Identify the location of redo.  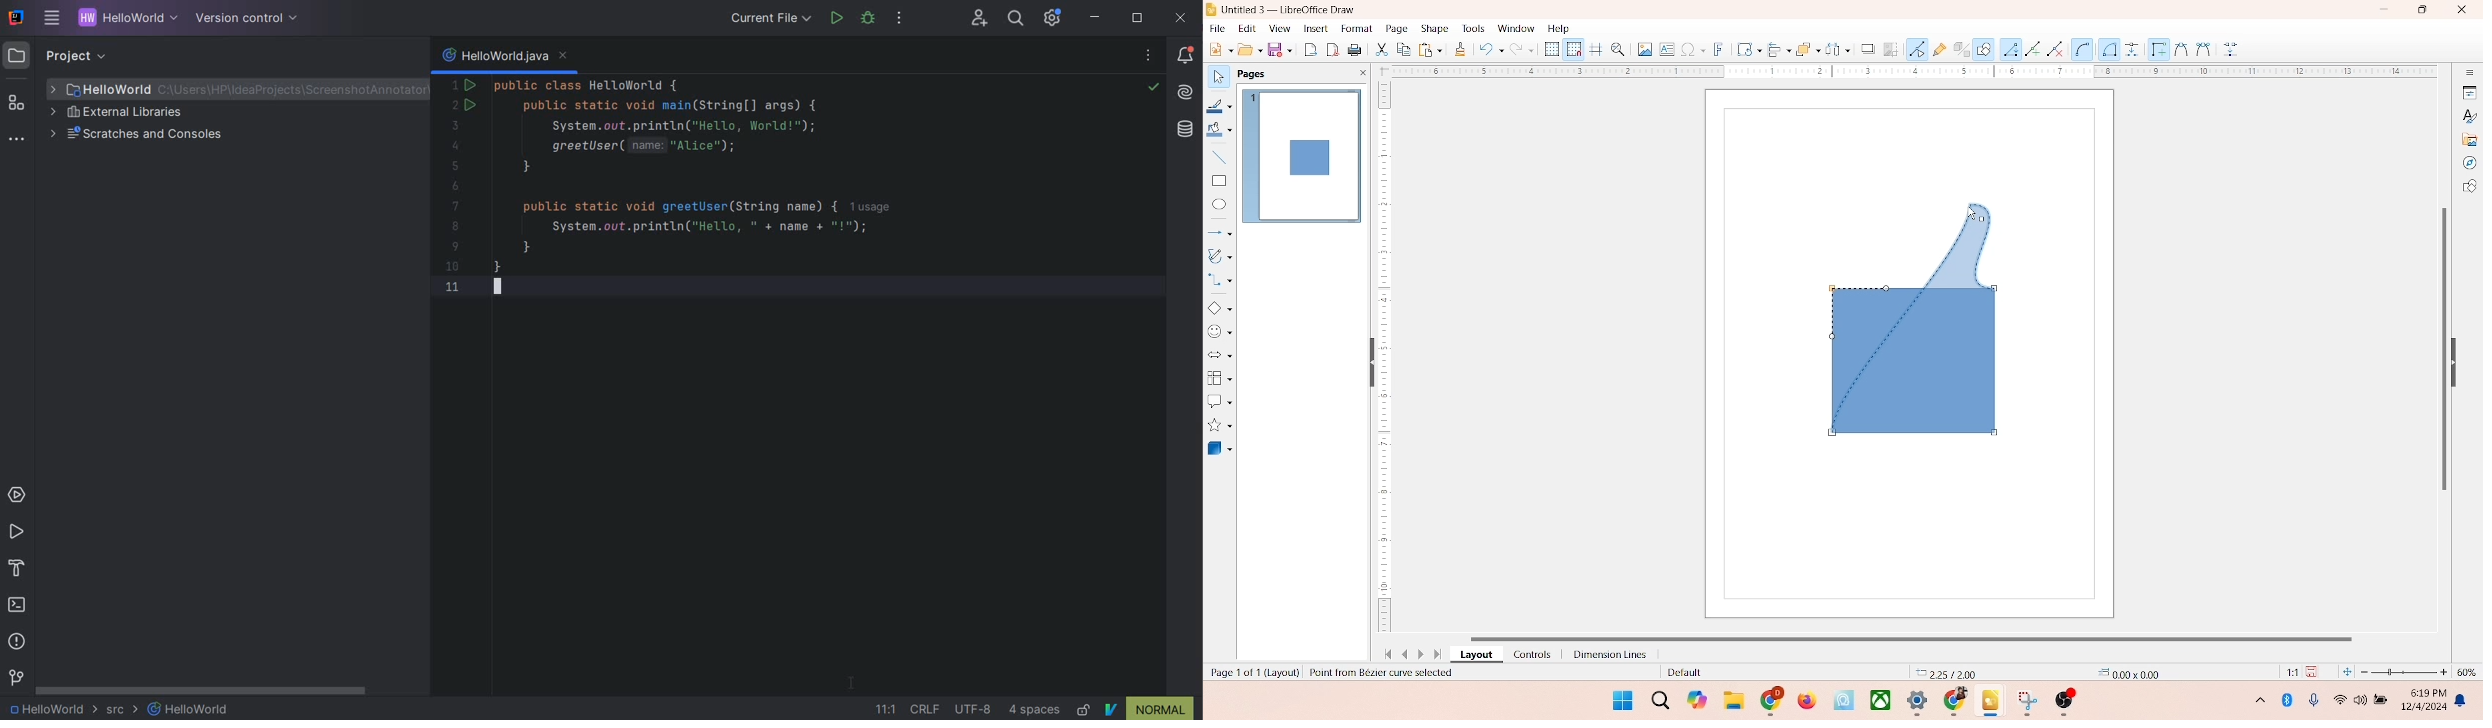
(1526, 51).